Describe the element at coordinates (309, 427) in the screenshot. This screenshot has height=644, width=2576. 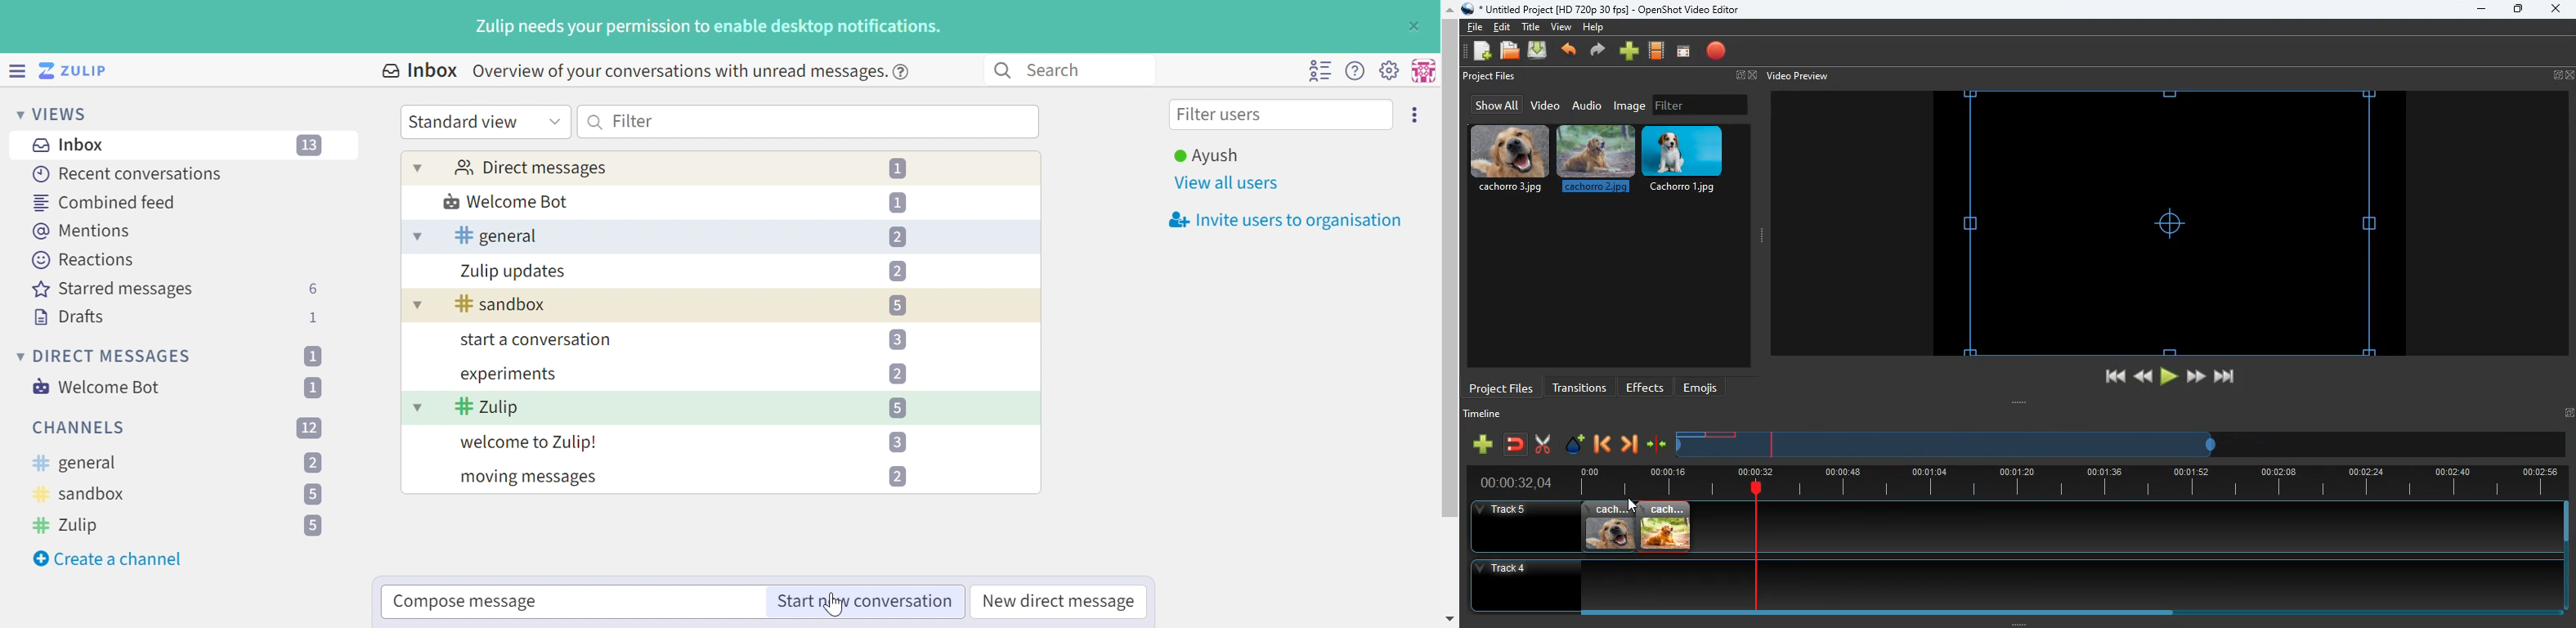
I see `12` at that location.